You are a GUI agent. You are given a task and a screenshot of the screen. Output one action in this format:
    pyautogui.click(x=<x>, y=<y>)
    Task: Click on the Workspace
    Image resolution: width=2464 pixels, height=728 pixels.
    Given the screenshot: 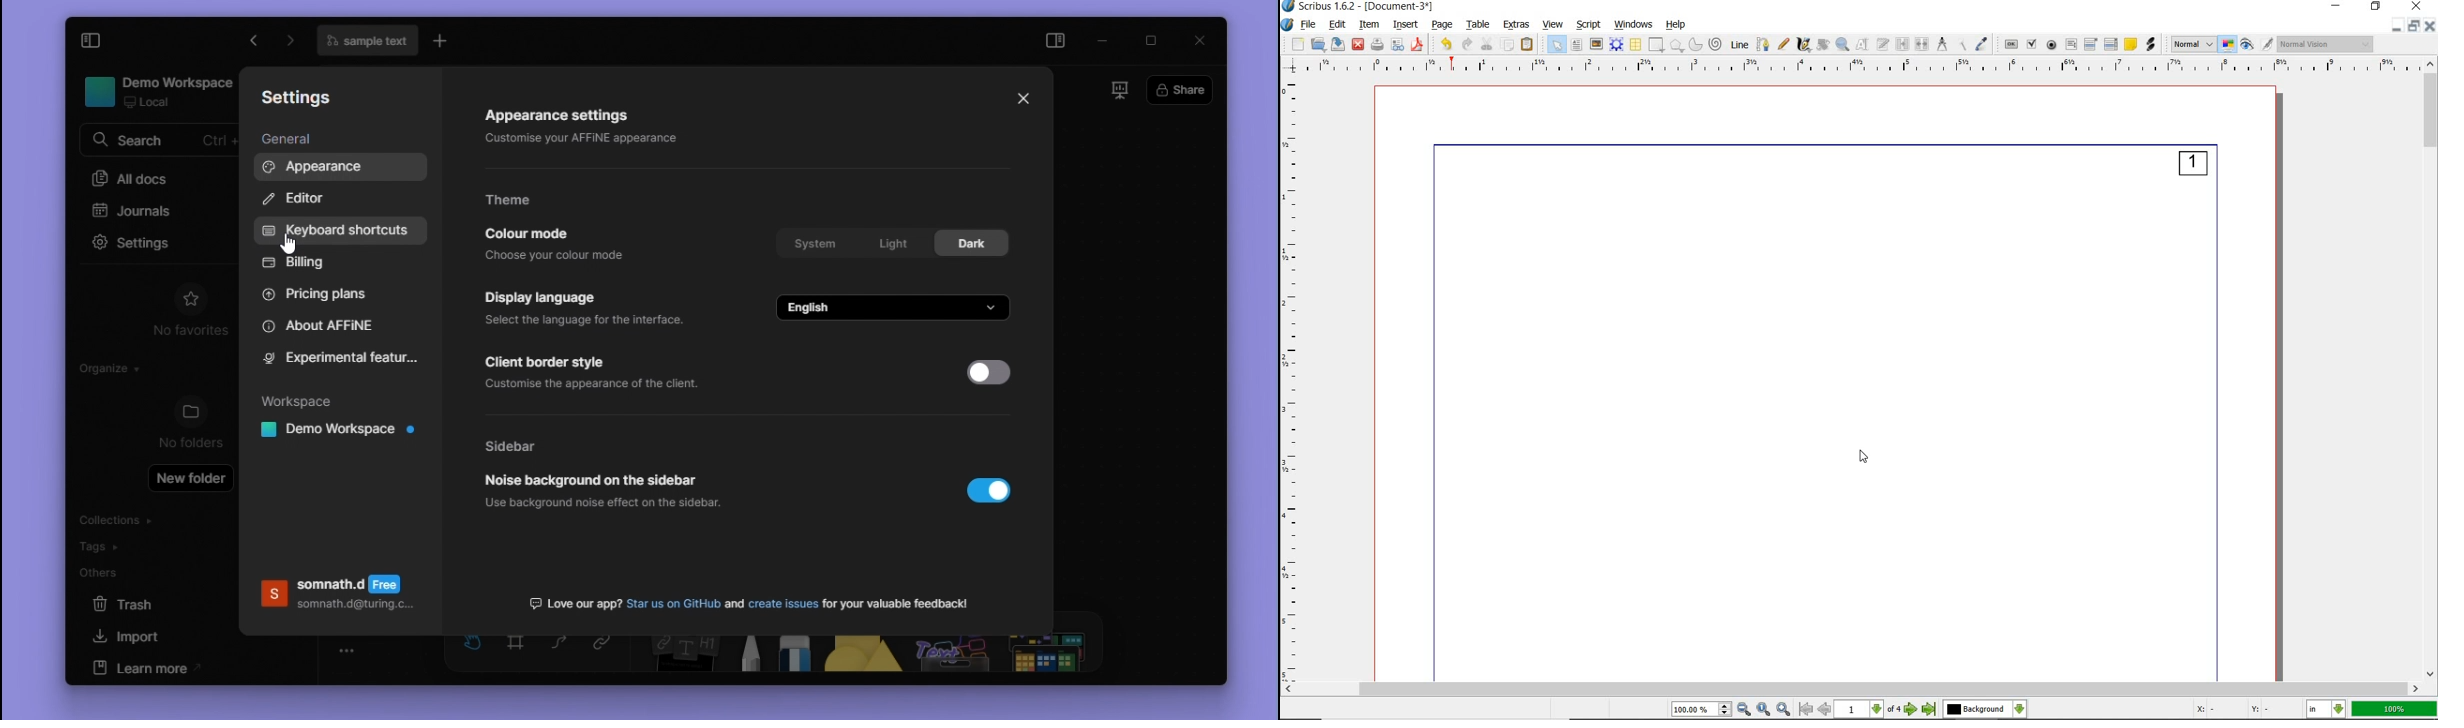 What is the action you would take?
    pyautogui.click(x=305, y=399)
    